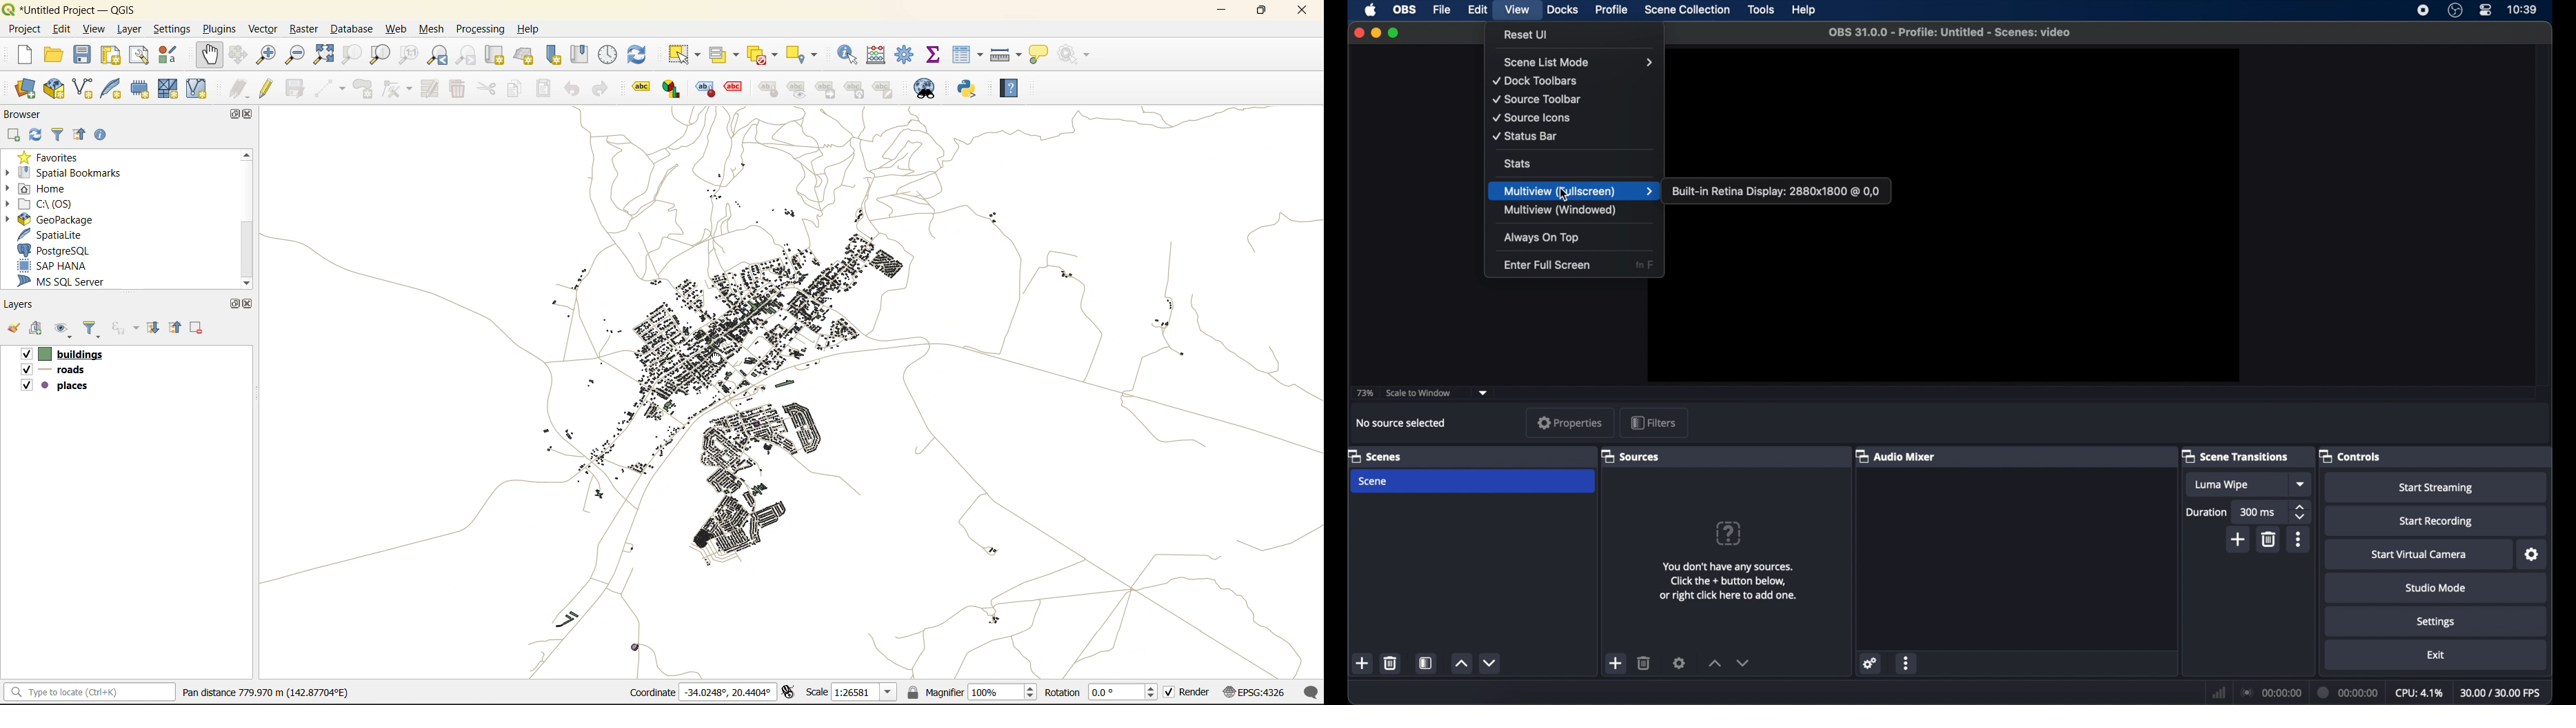  I want to click on docks, so click(1563, 10).